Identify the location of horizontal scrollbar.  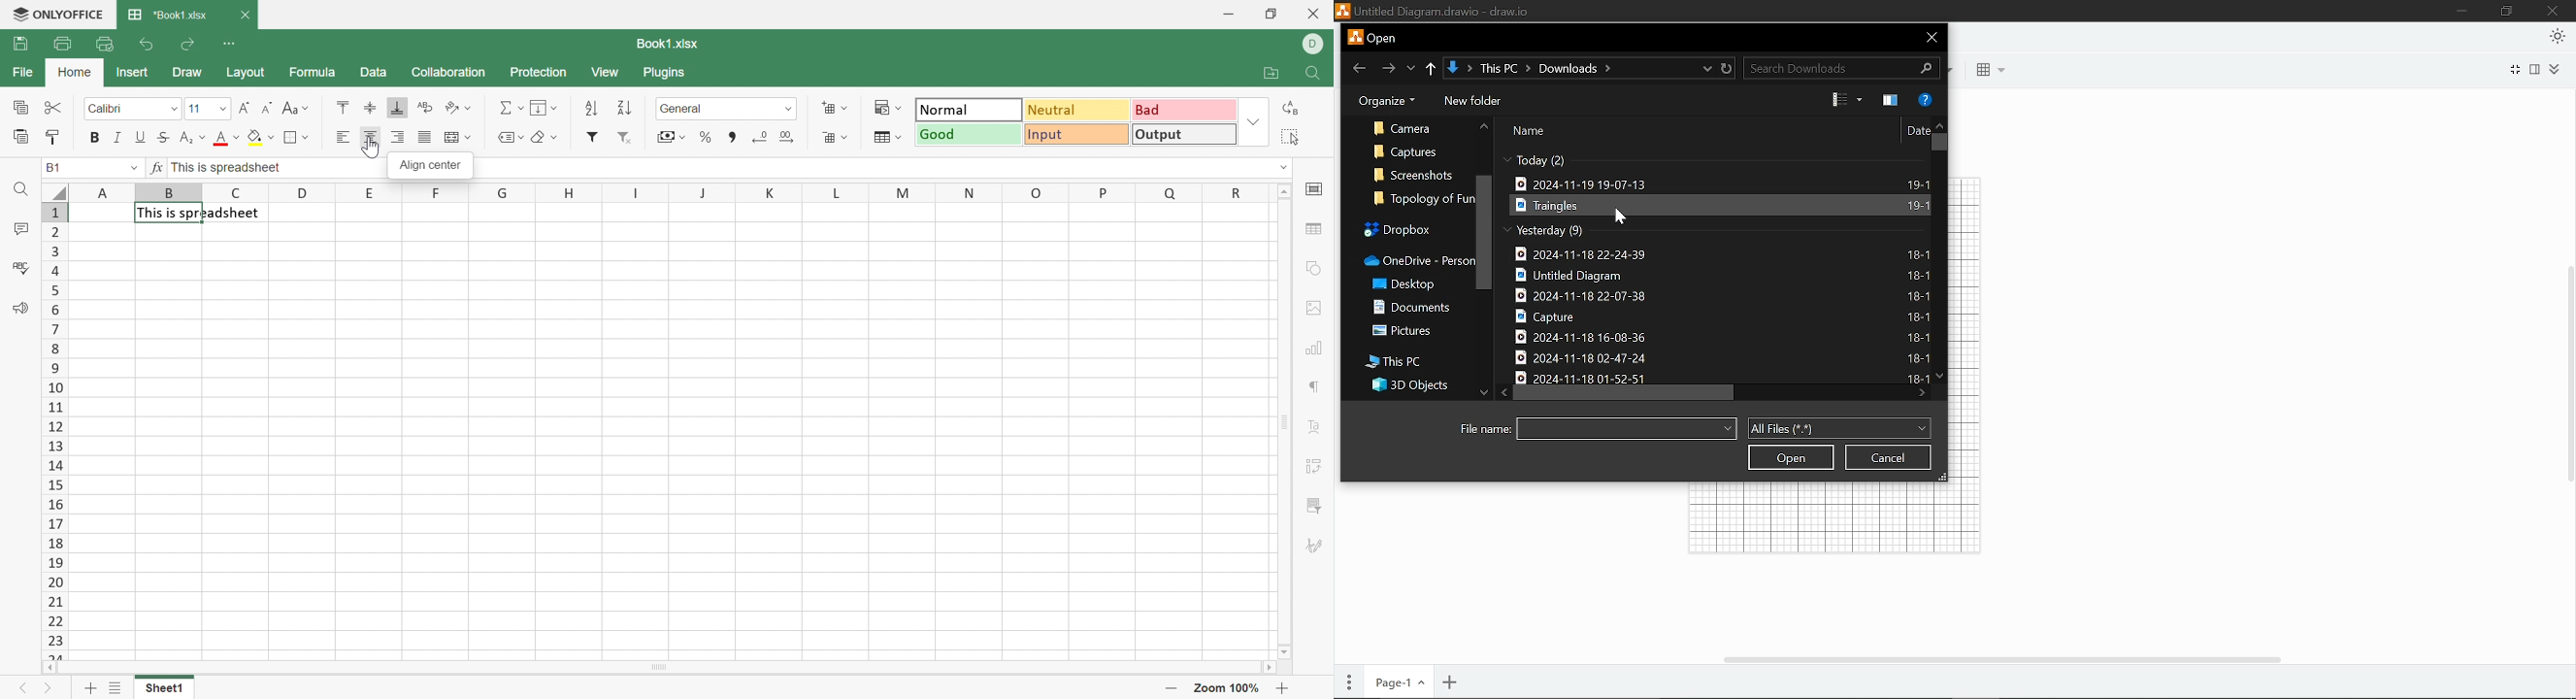
(2009, 656).